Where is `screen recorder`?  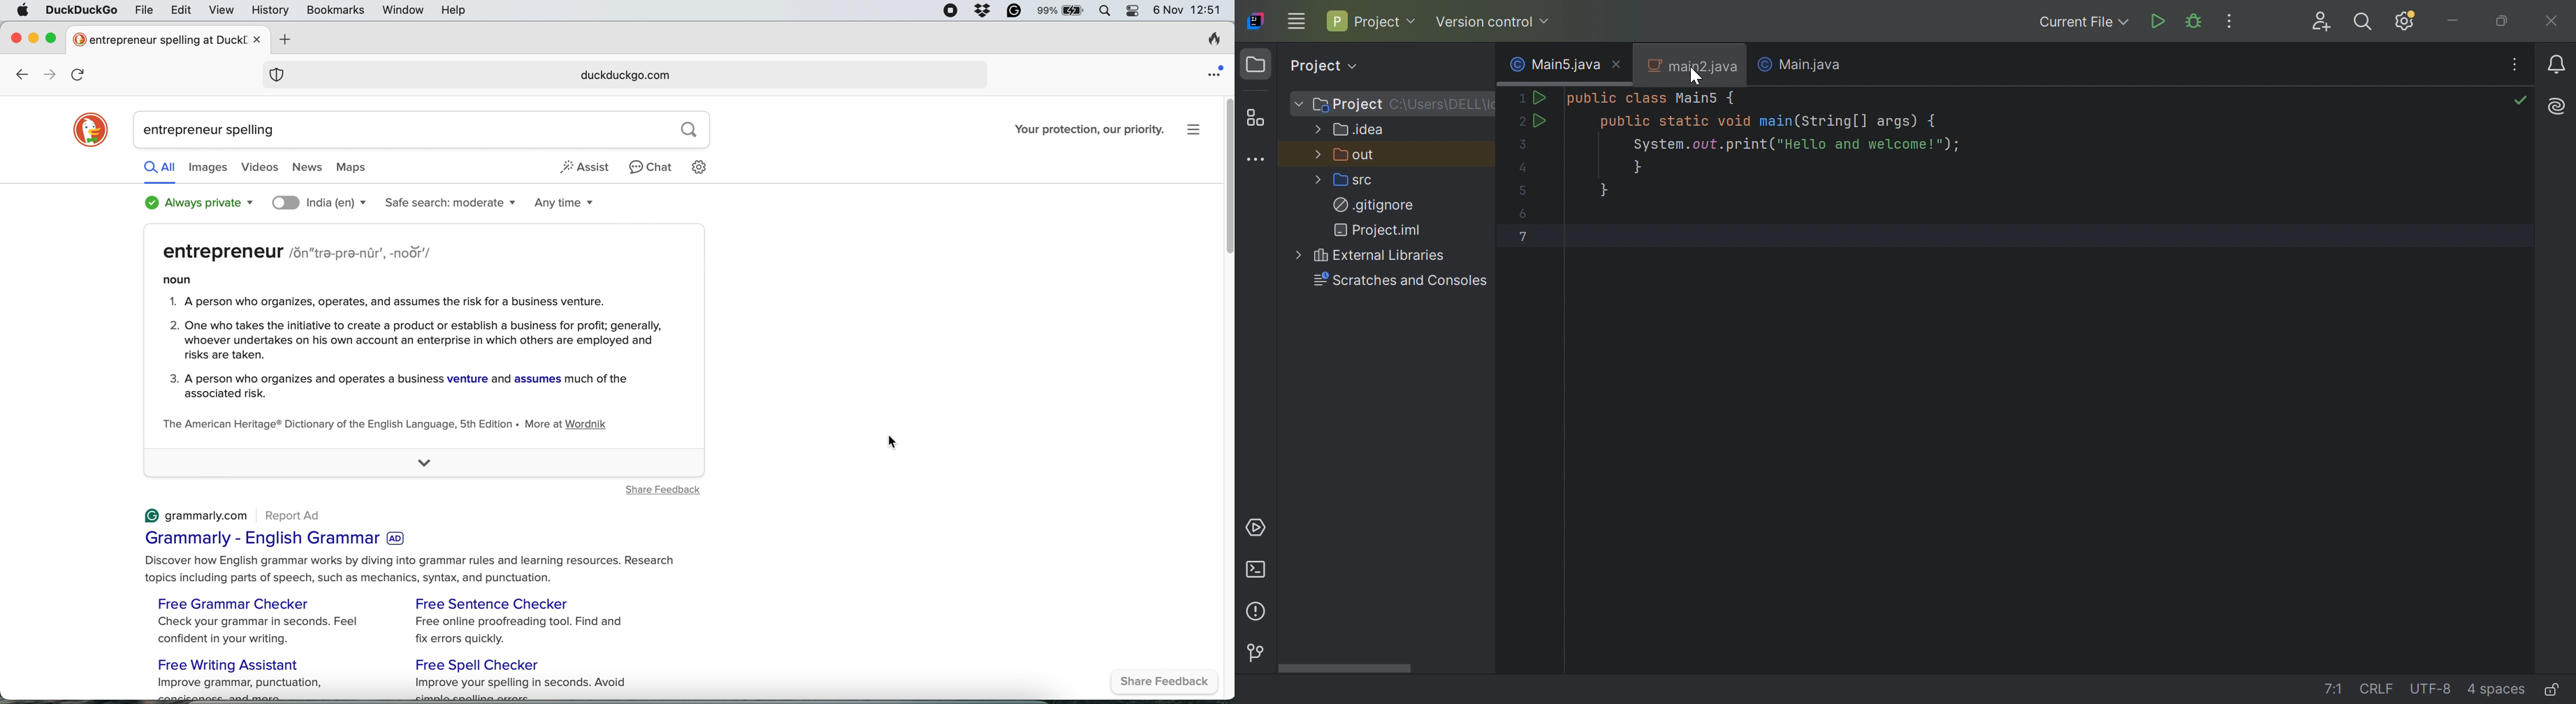
screen recorder is located at coordinates (950, 11).